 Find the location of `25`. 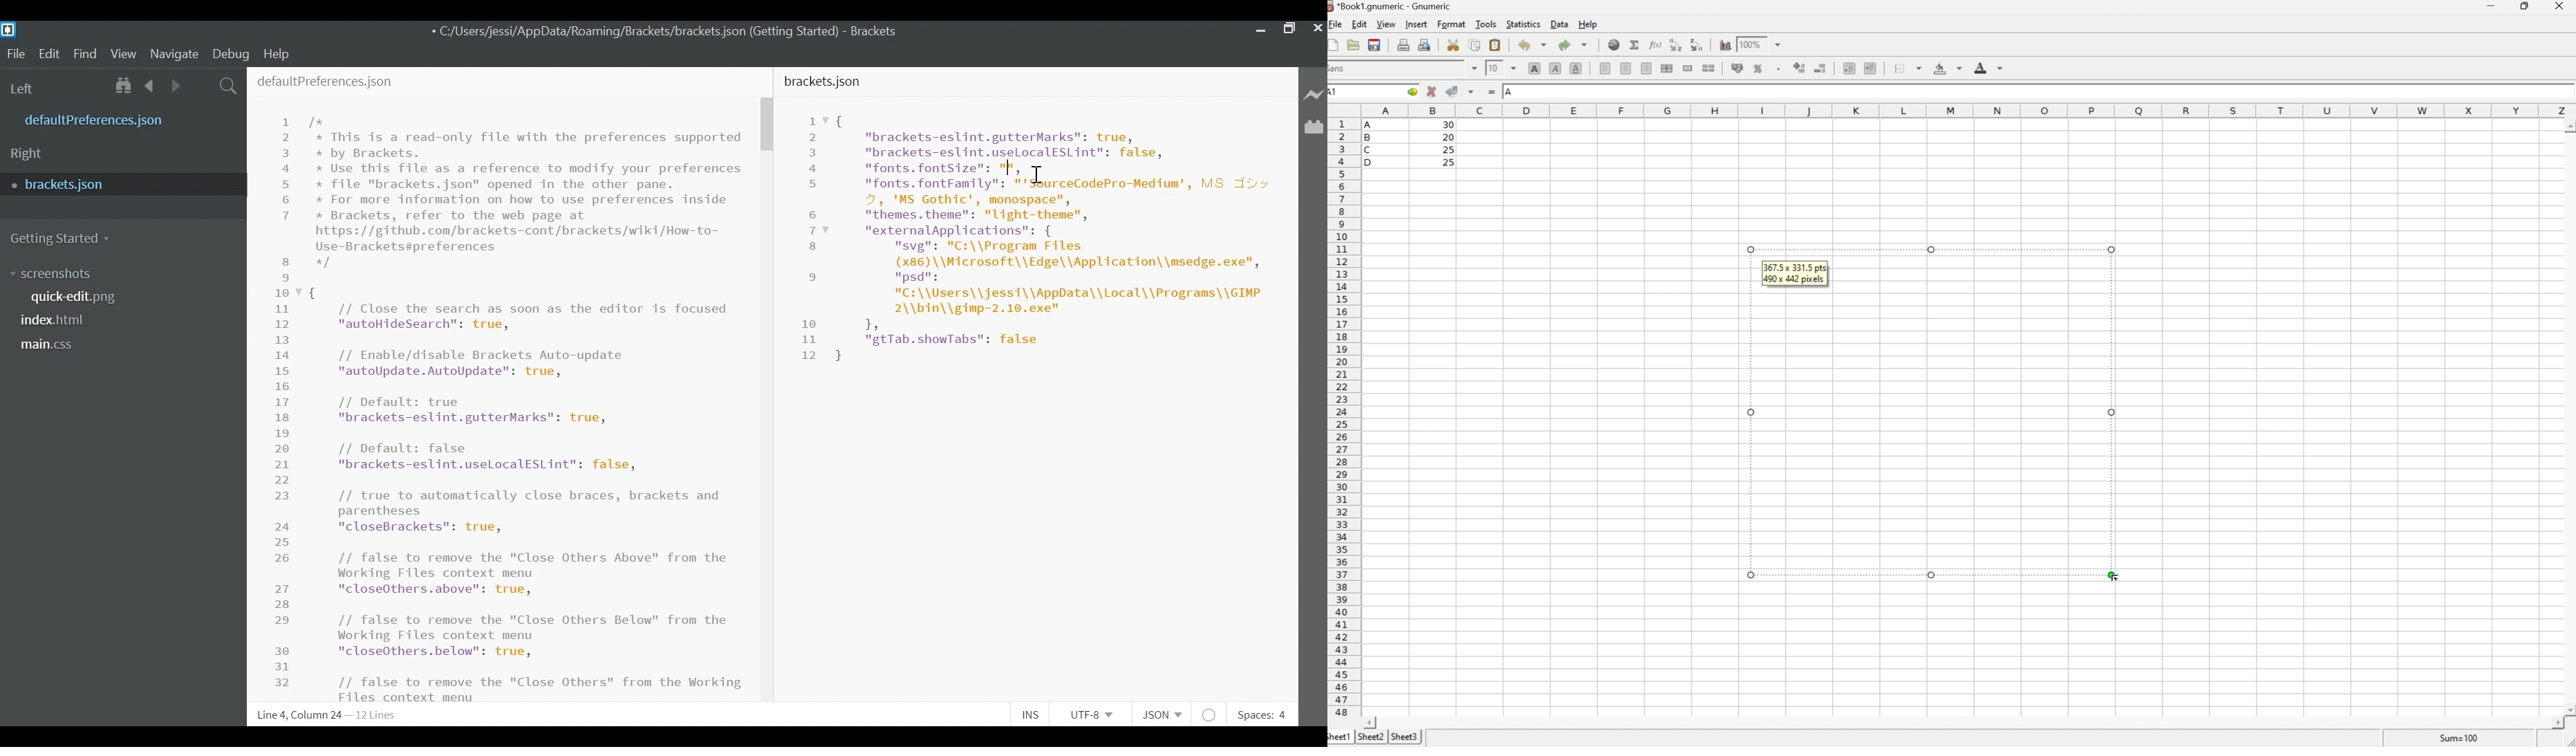

25 is located at coordinates (1450, 162).